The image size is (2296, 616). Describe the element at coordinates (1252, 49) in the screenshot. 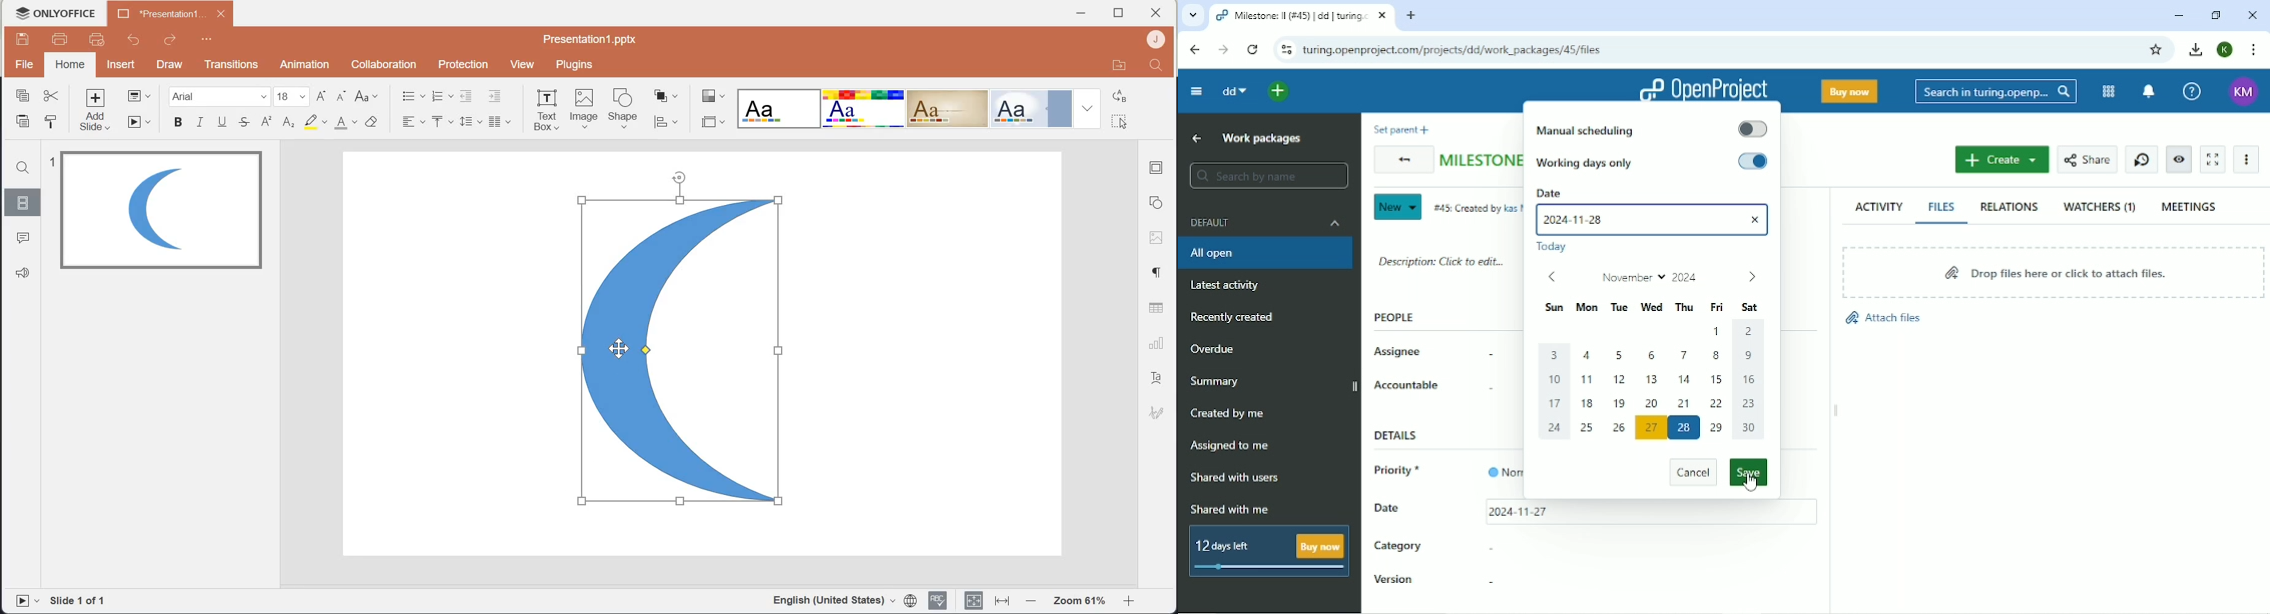

I see `Reload this page` at that location.